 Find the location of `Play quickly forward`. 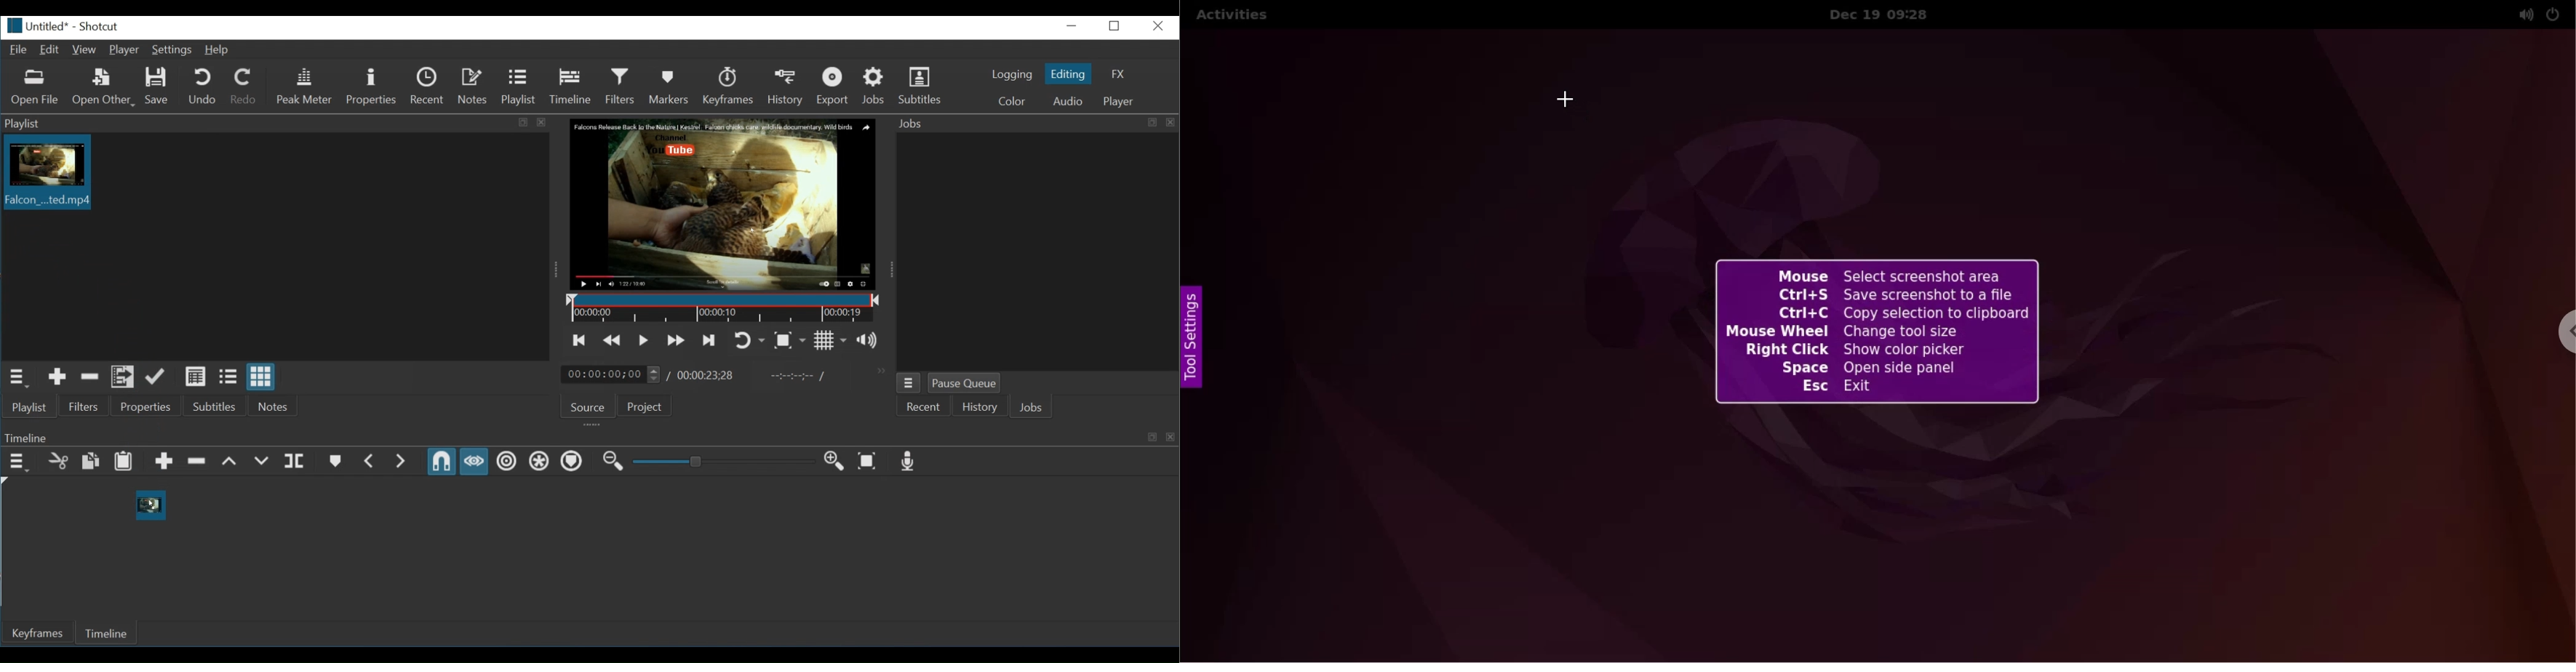

Play quickly forward is located at coordinates (676, 339).